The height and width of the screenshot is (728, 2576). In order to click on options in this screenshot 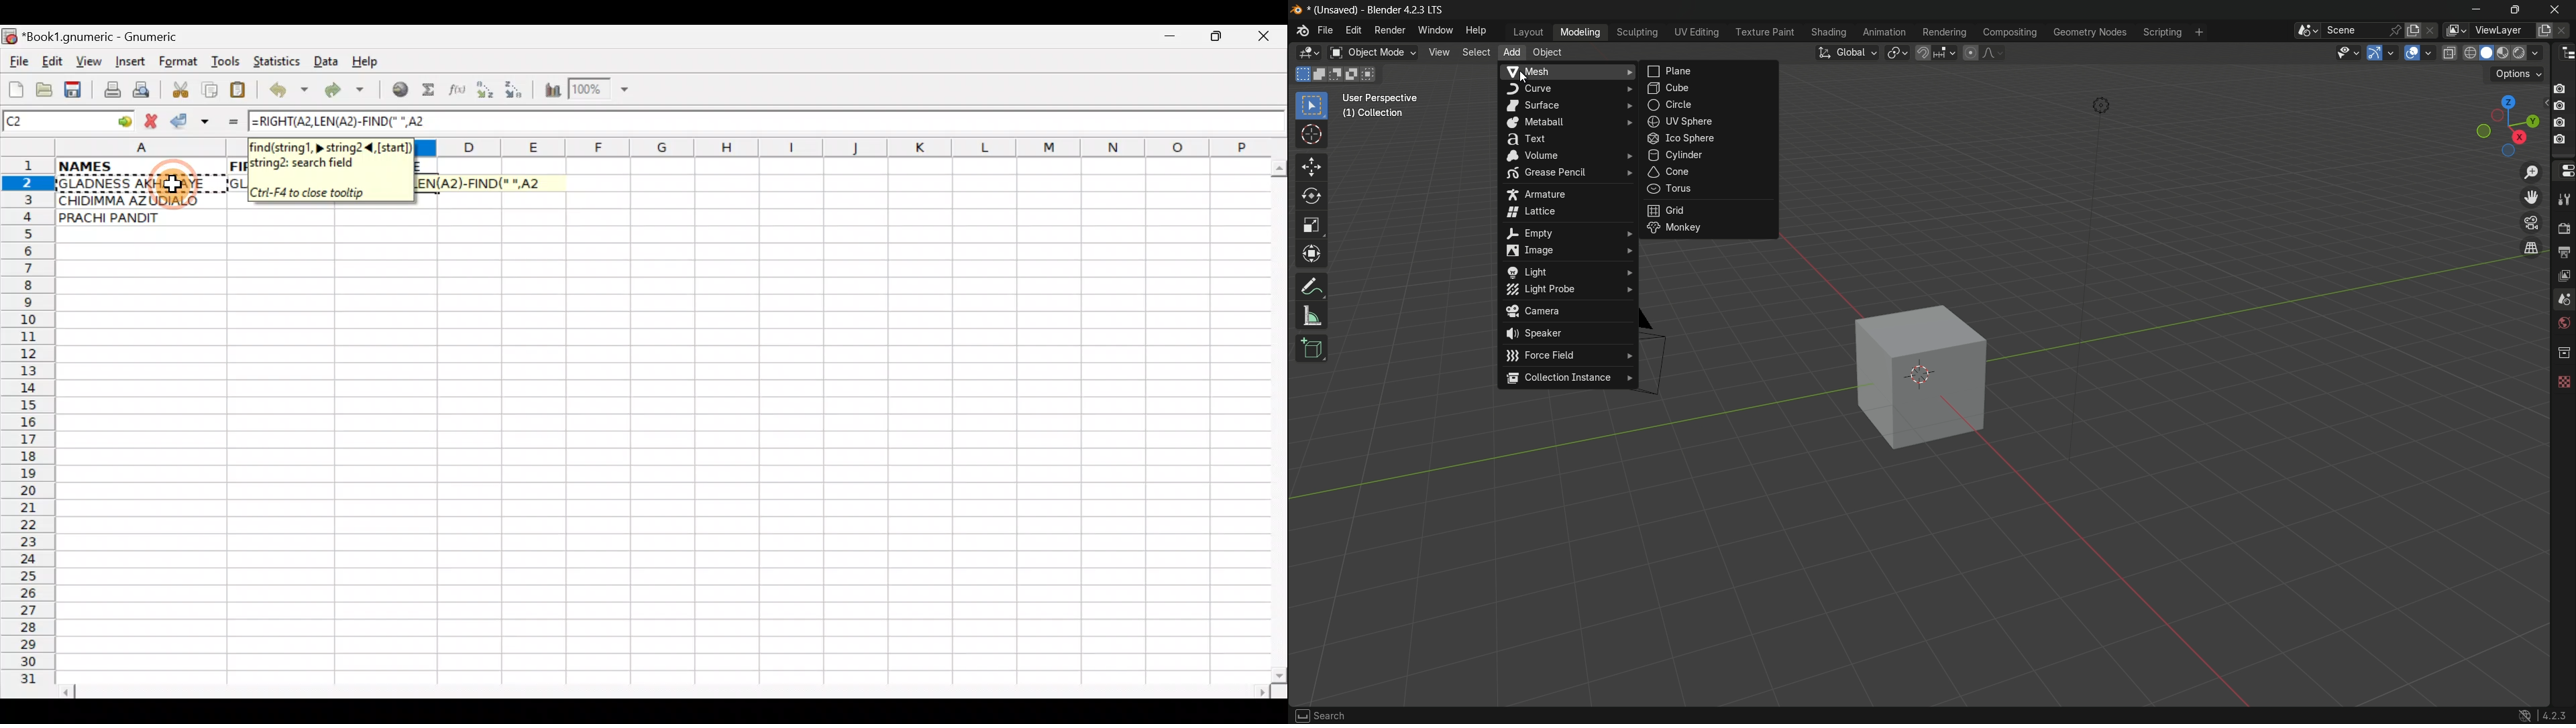, I will do `click(2517, 74)`.